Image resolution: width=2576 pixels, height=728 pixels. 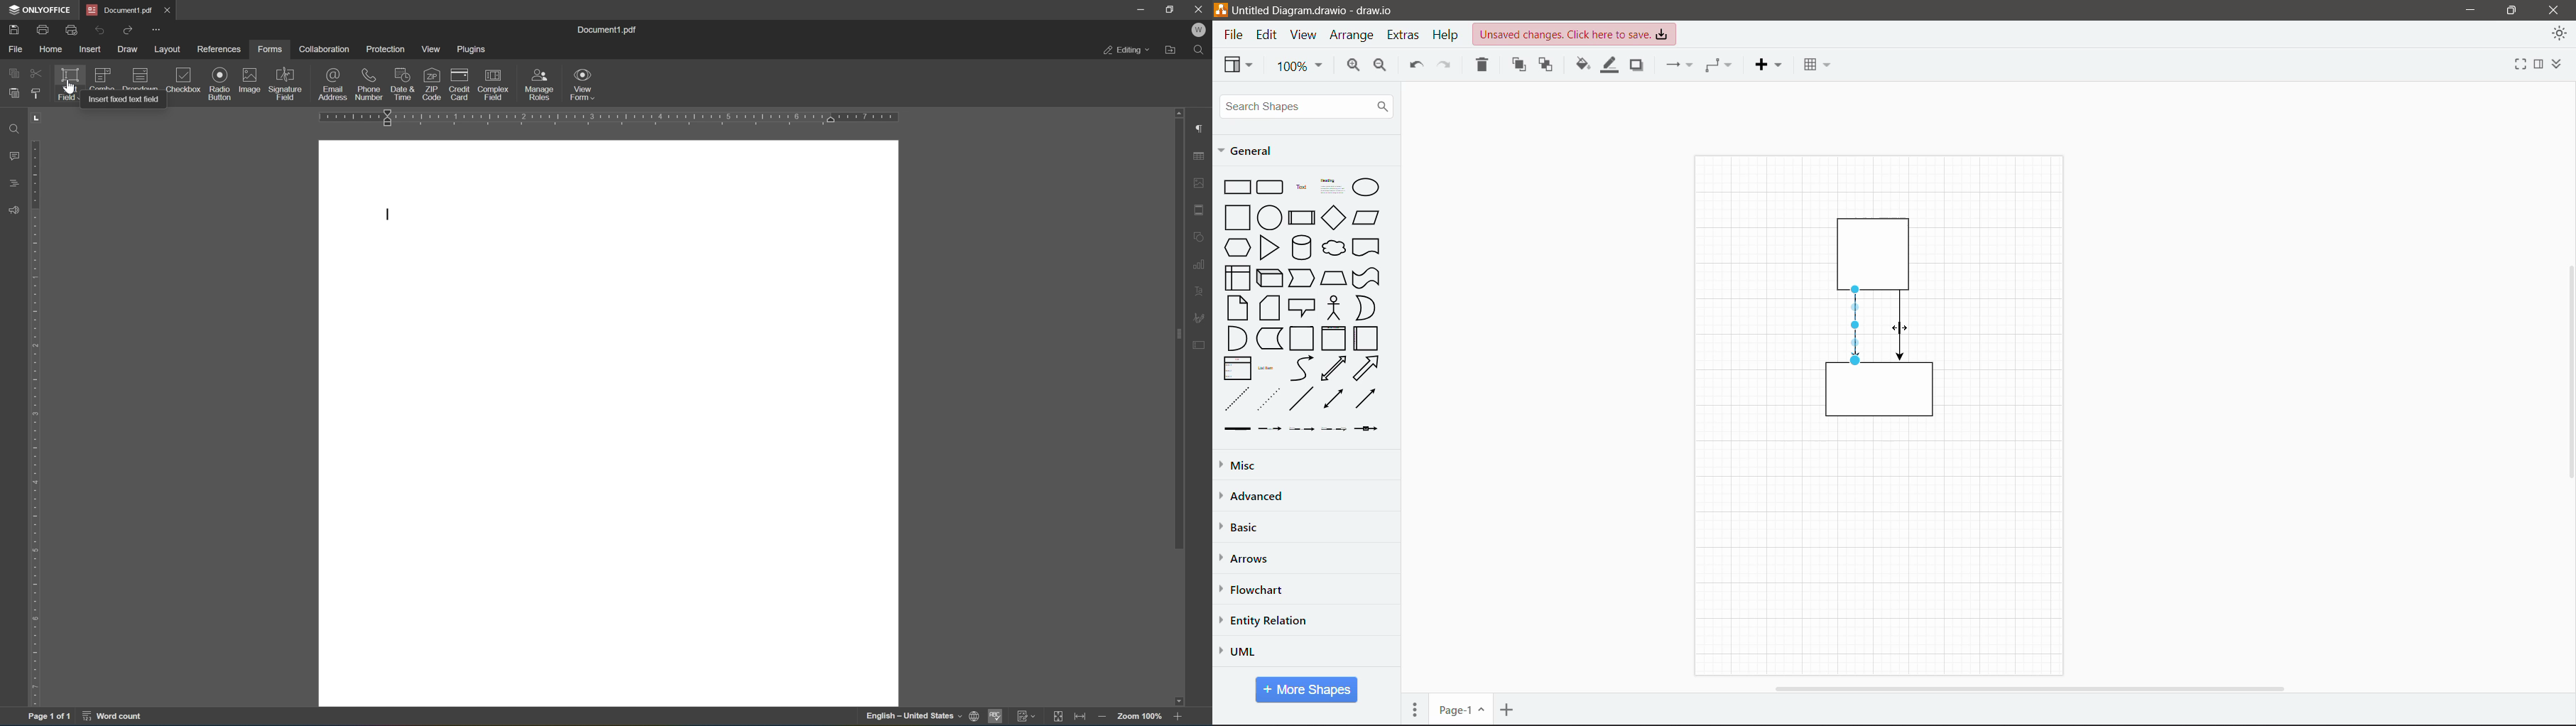 What do you see at coordinates (1303, 36) in the screenshot?
I see `View` at bounding box center [1303, 36].